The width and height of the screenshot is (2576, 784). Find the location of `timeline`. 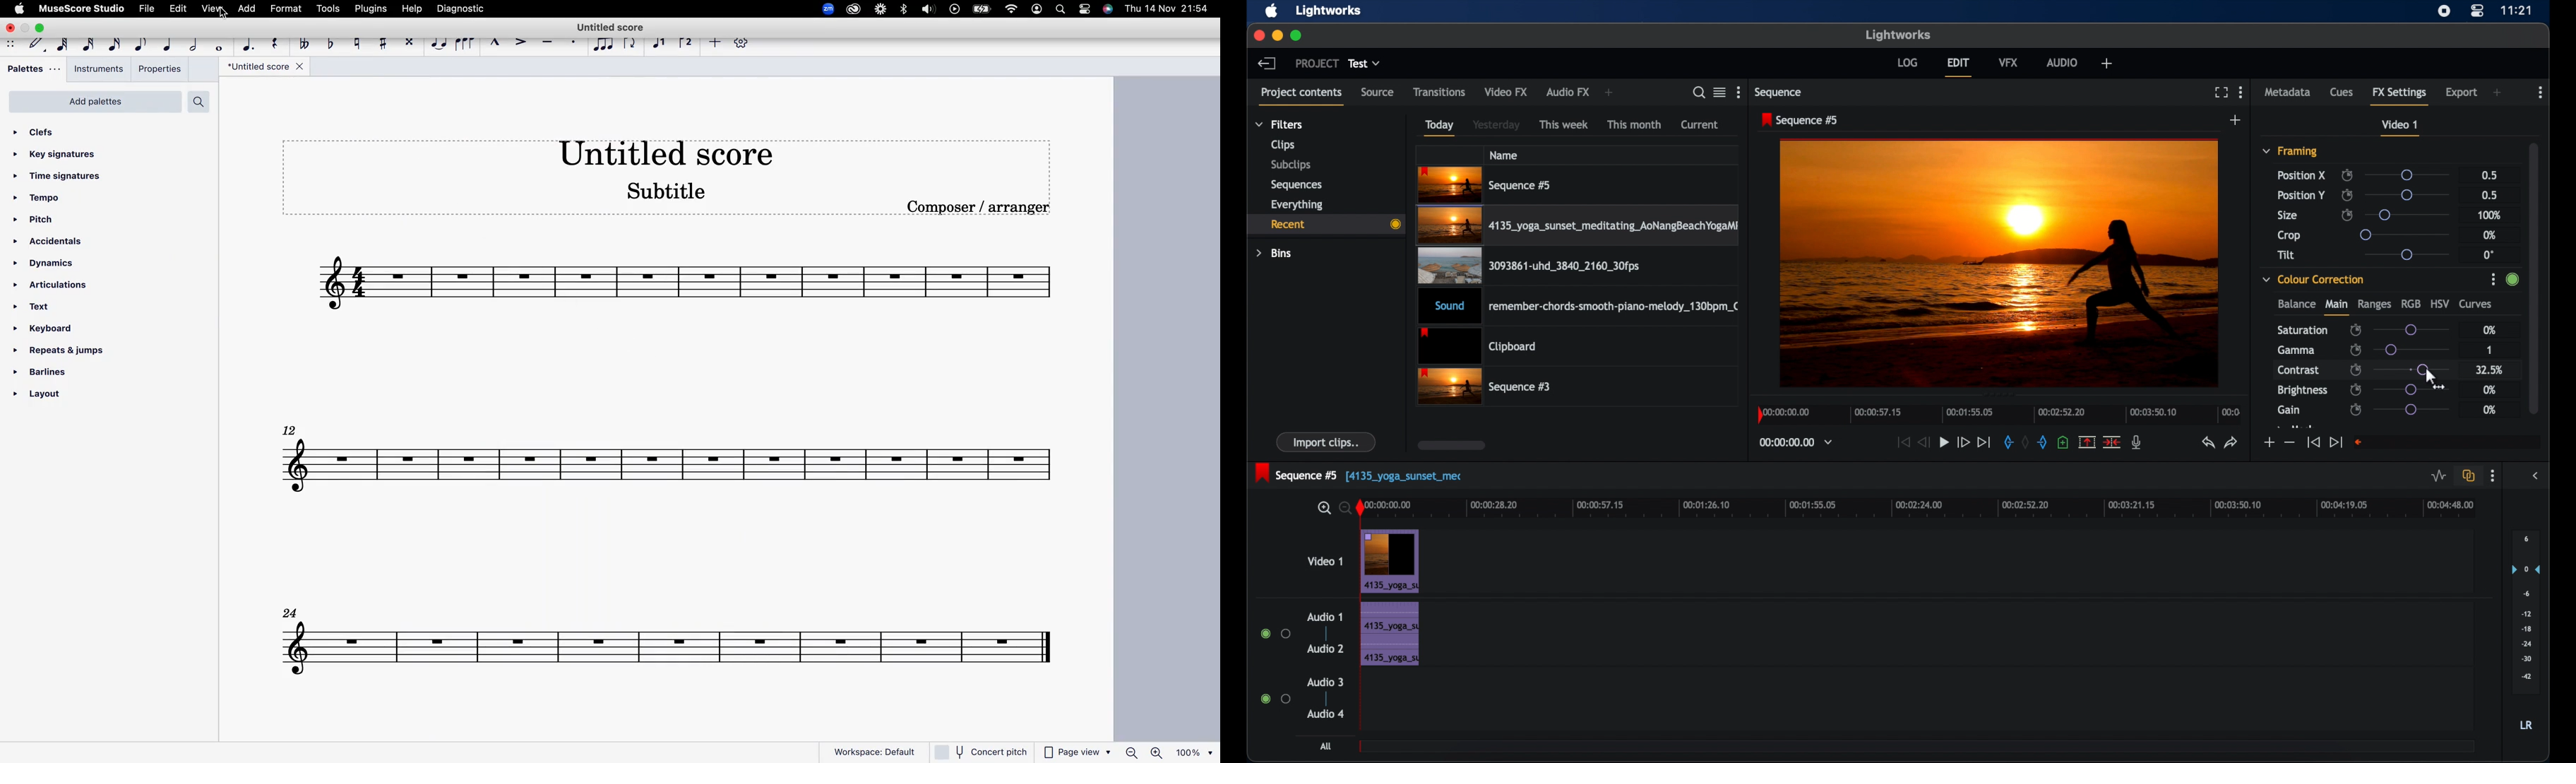

timeline is located at coordinates (2000, 413).